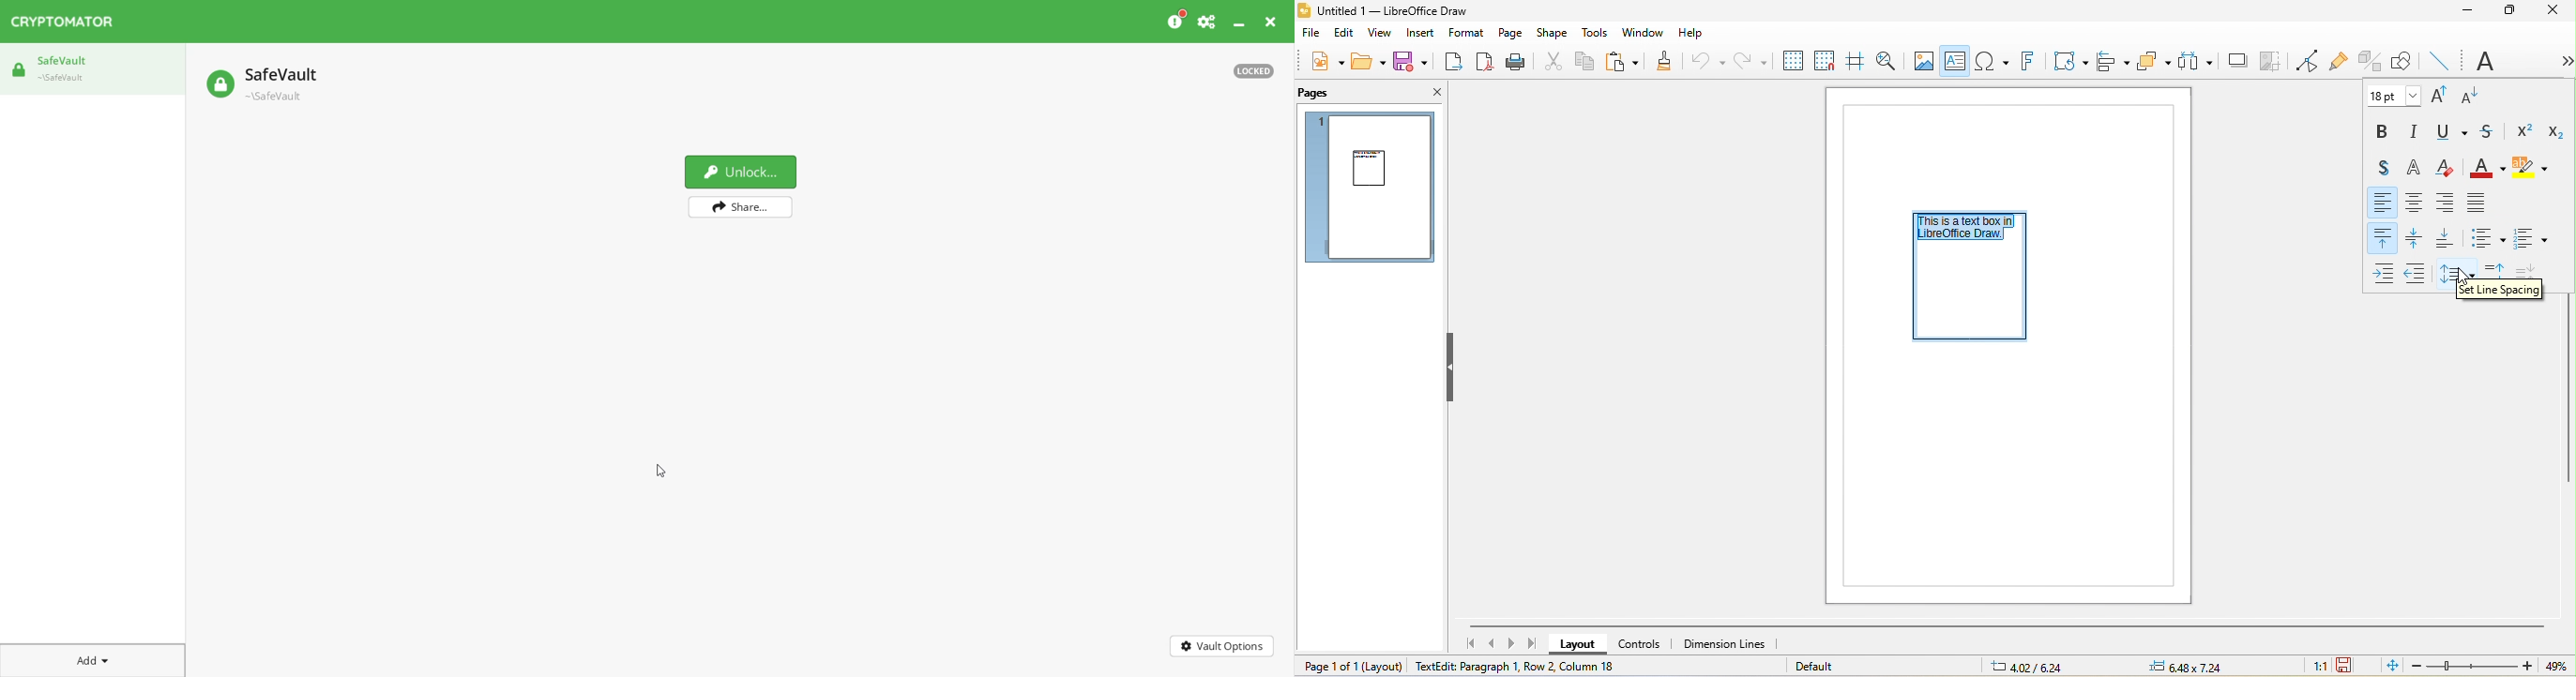 This screenshot has height=700, width=2576. Describe the element at coordinates (2153, 61) in the screenshot. I see `arrange` at that location.